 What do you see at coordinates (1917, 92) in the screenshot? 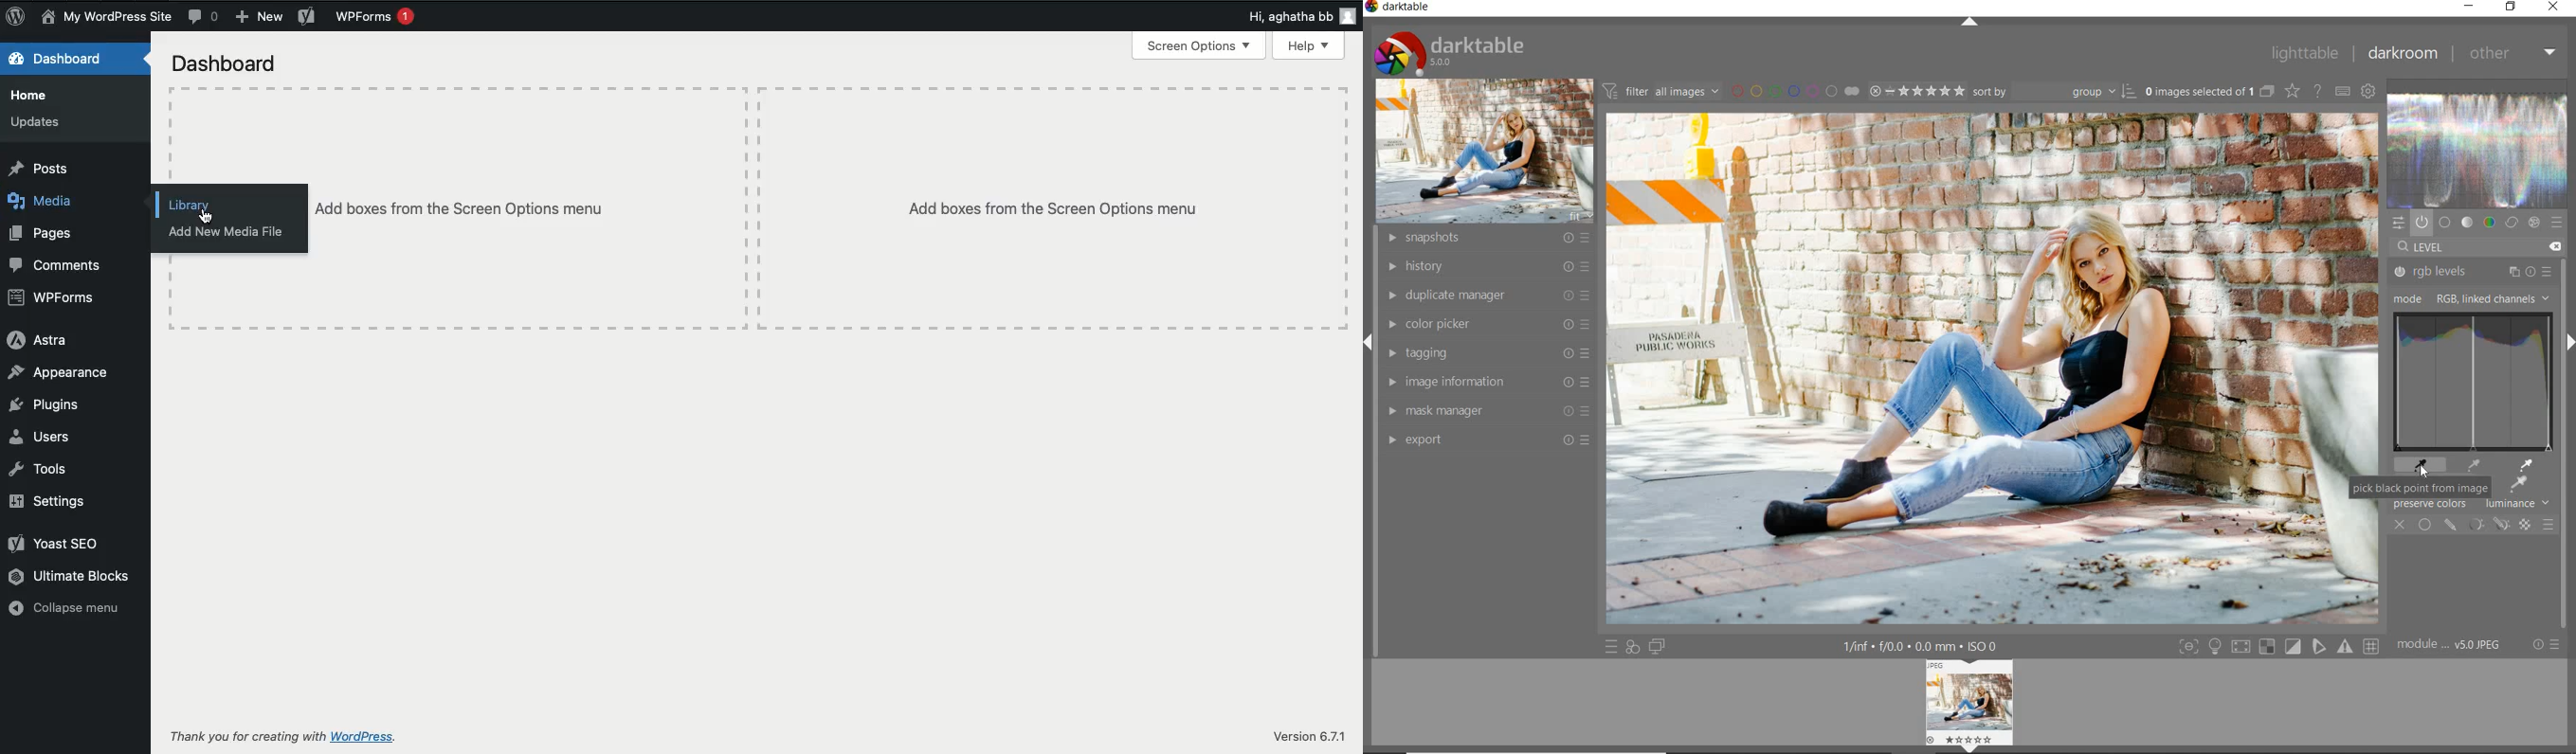
I see `selected Image range rating` at bounding box center [1917, 92].